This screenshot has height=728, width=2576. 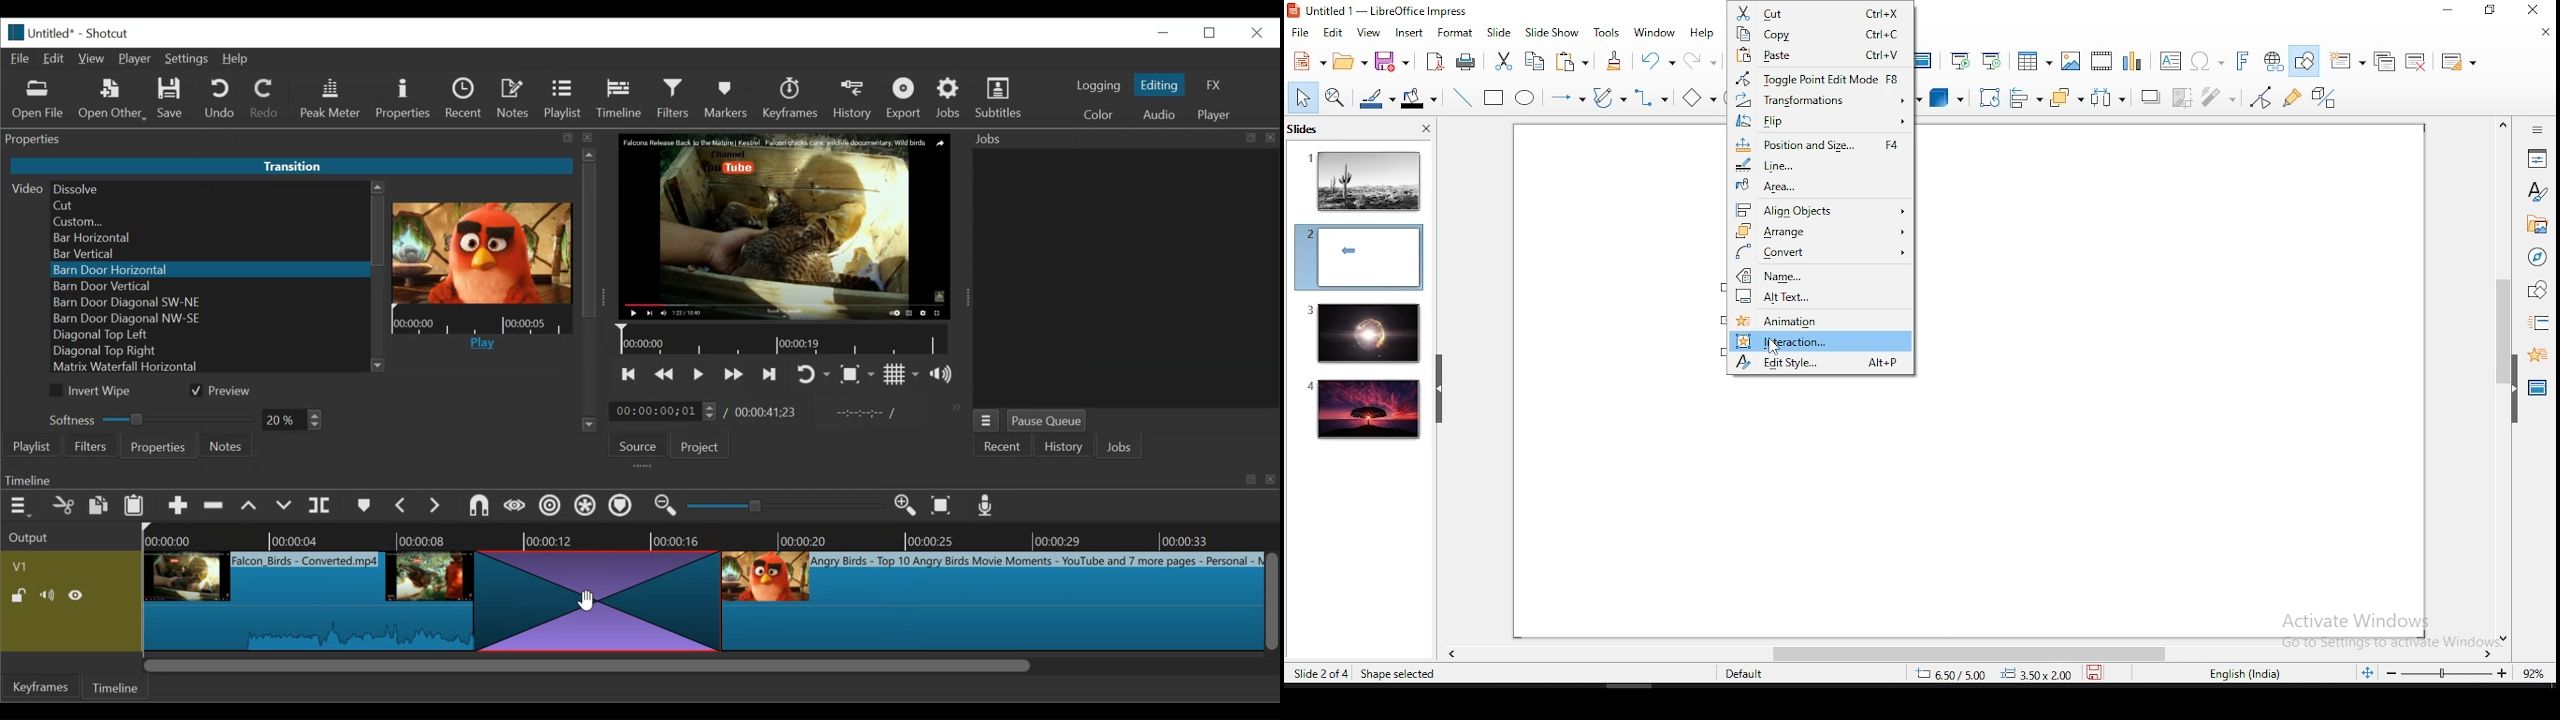 What do you see at coordinates (1821, 185) in the screenshot?
I see `area` at bounding box center [1821, 185].